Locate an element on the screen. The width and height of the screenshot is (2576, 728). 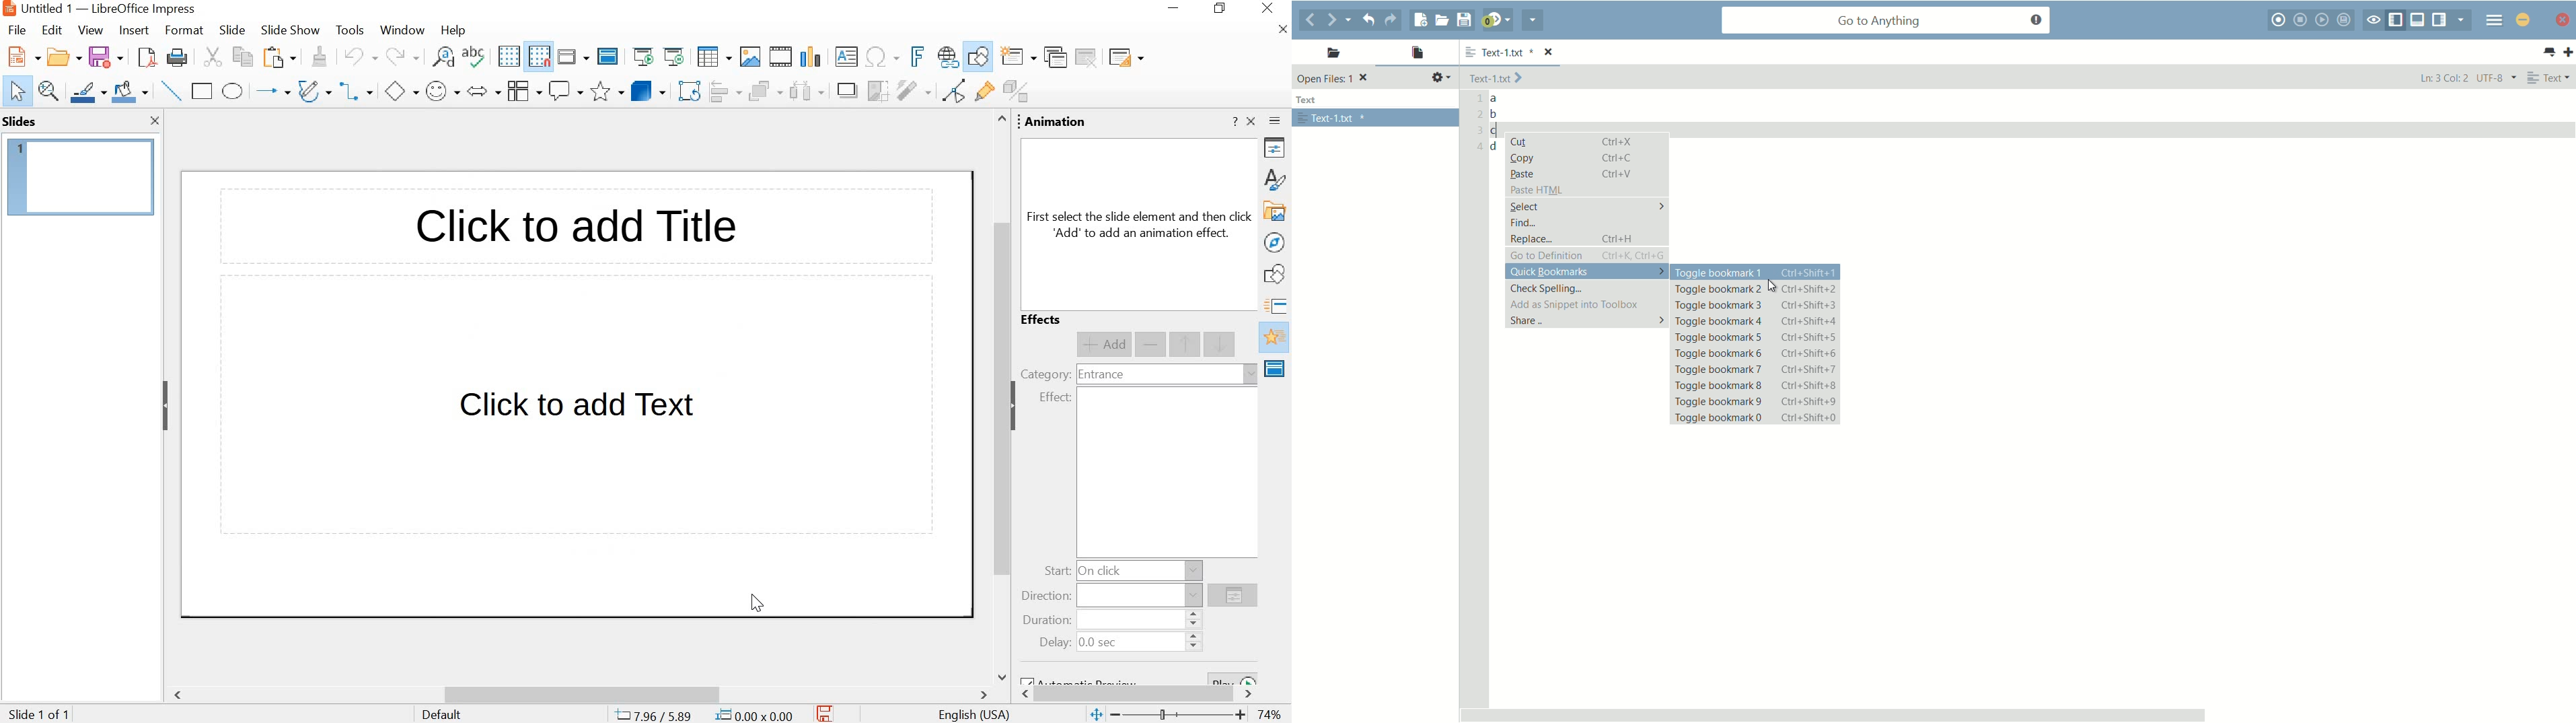
language is located at coordinates (975, 716).